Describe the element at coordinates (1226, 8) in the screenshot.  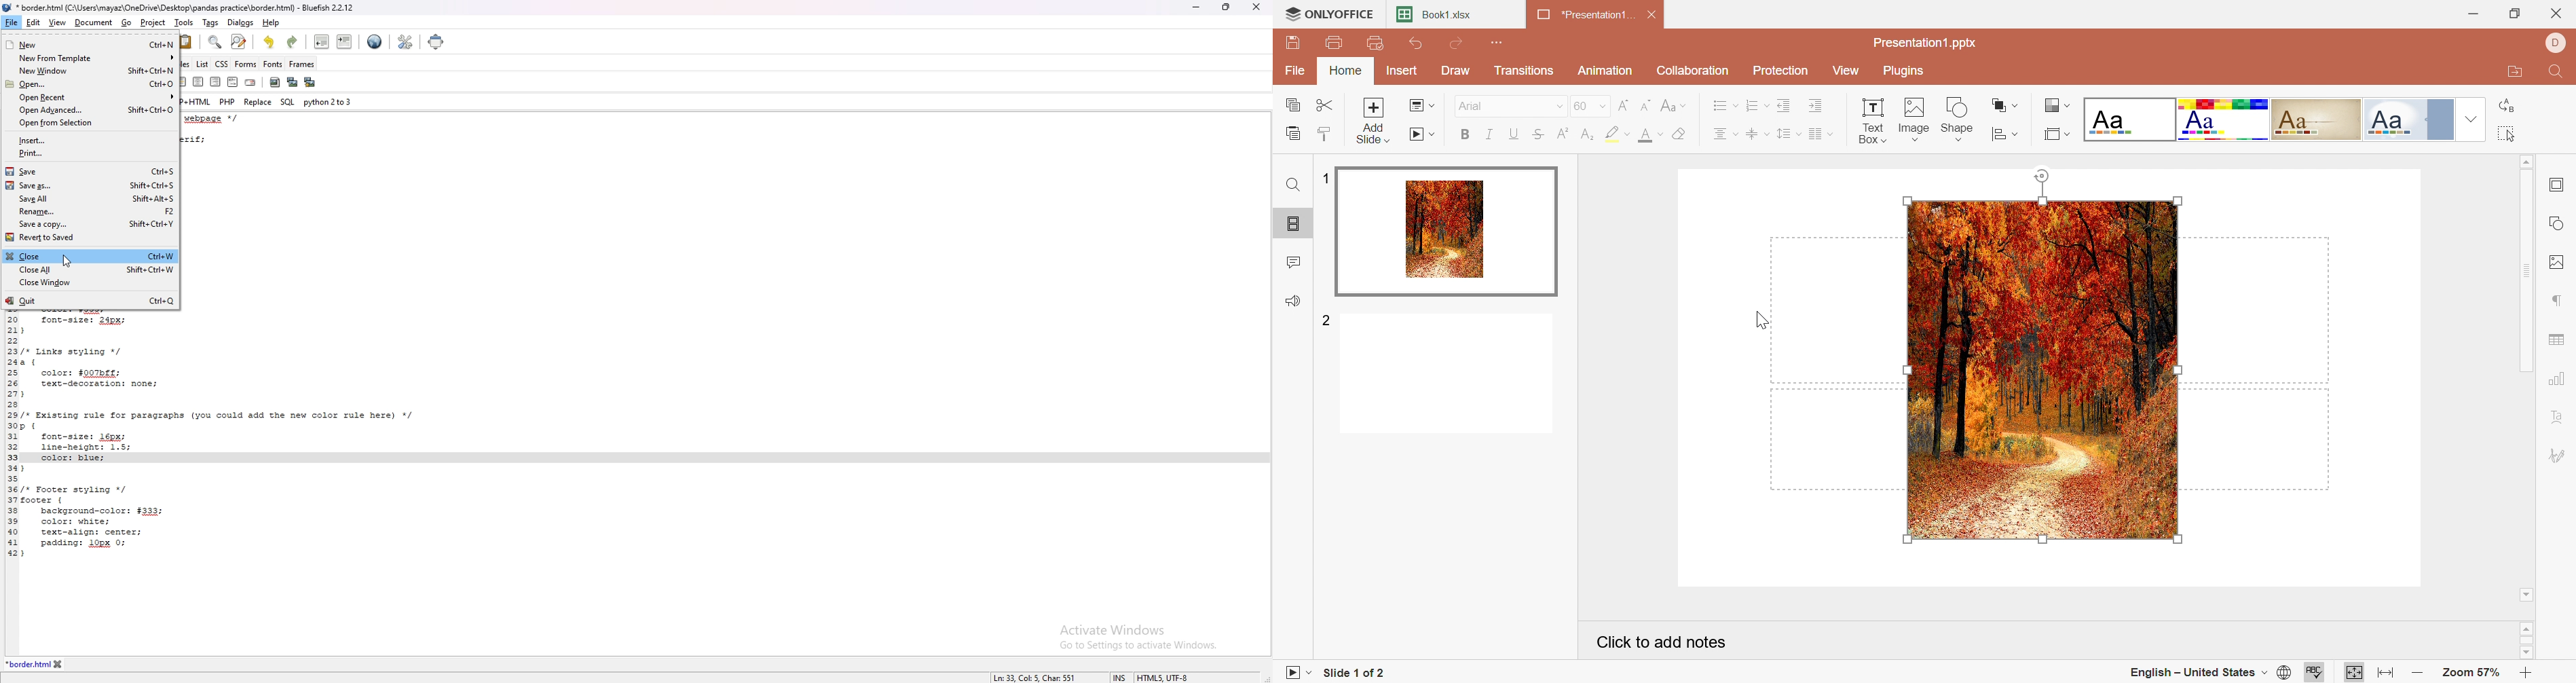
I see `resize` at that location.